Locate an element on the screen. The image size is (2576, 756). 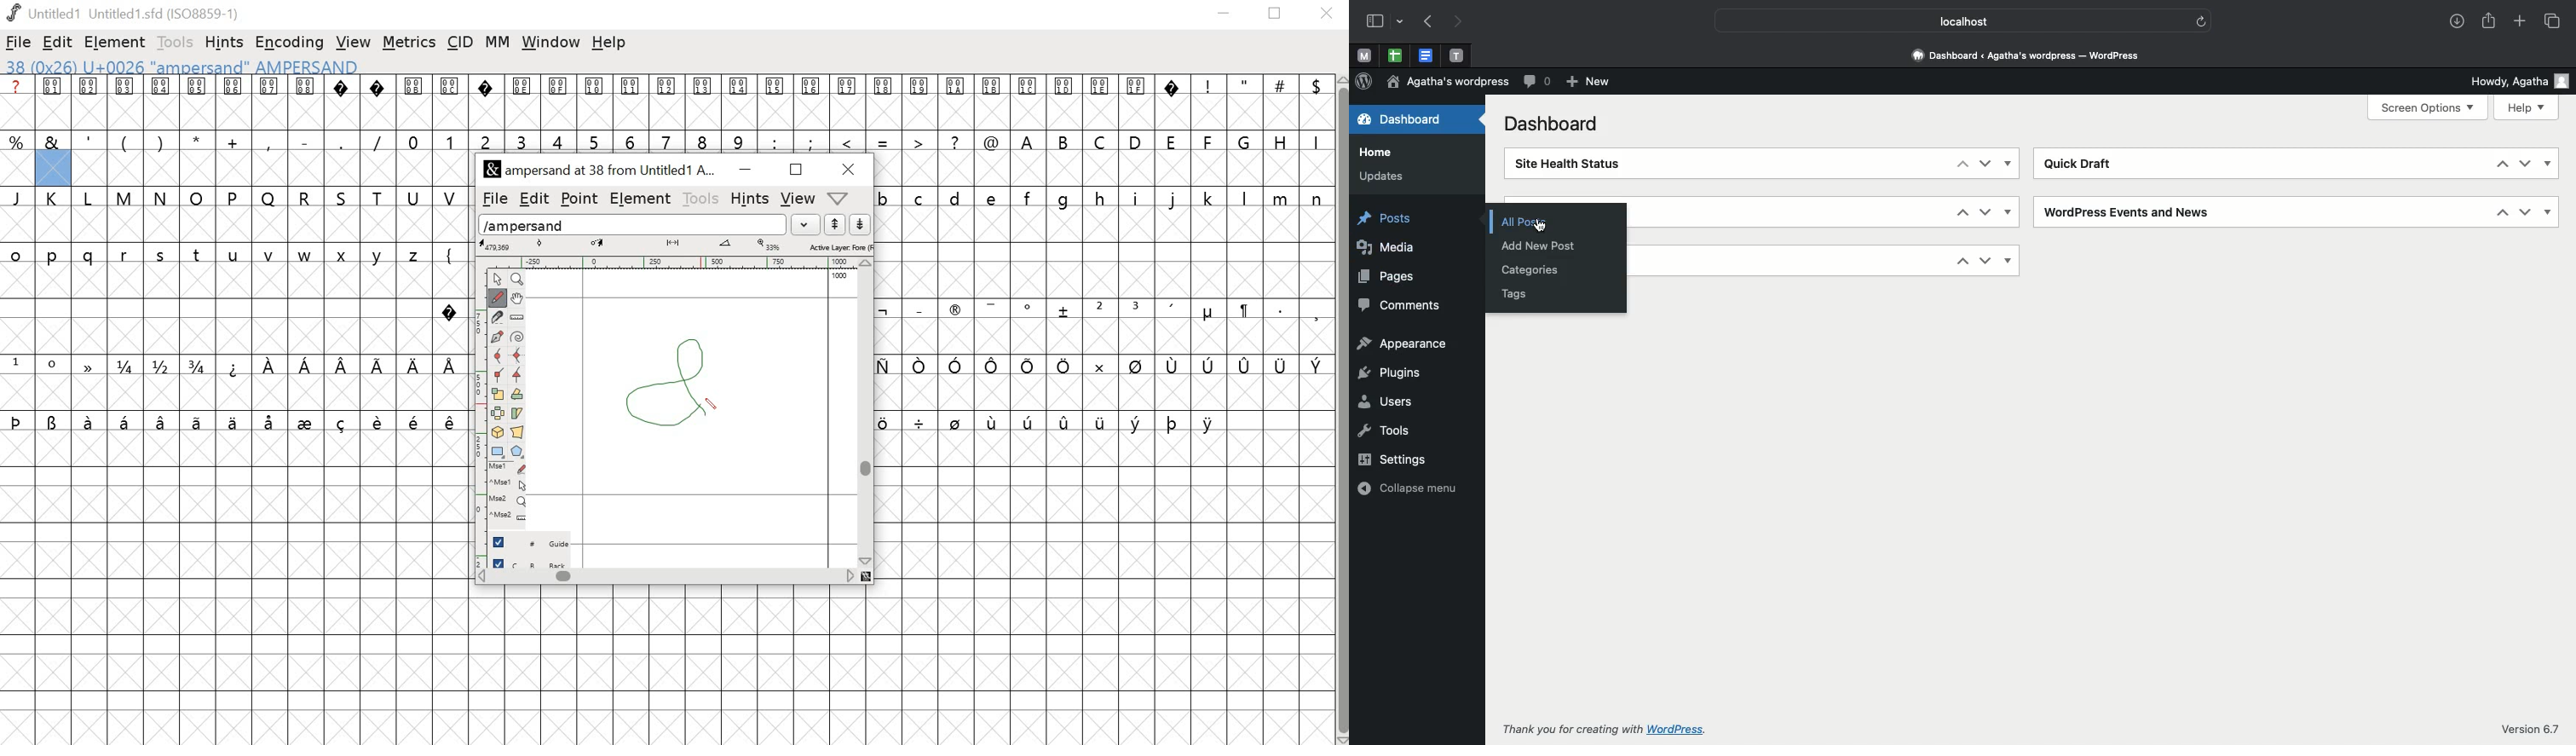
symbol is located at coordinates (305, 364).